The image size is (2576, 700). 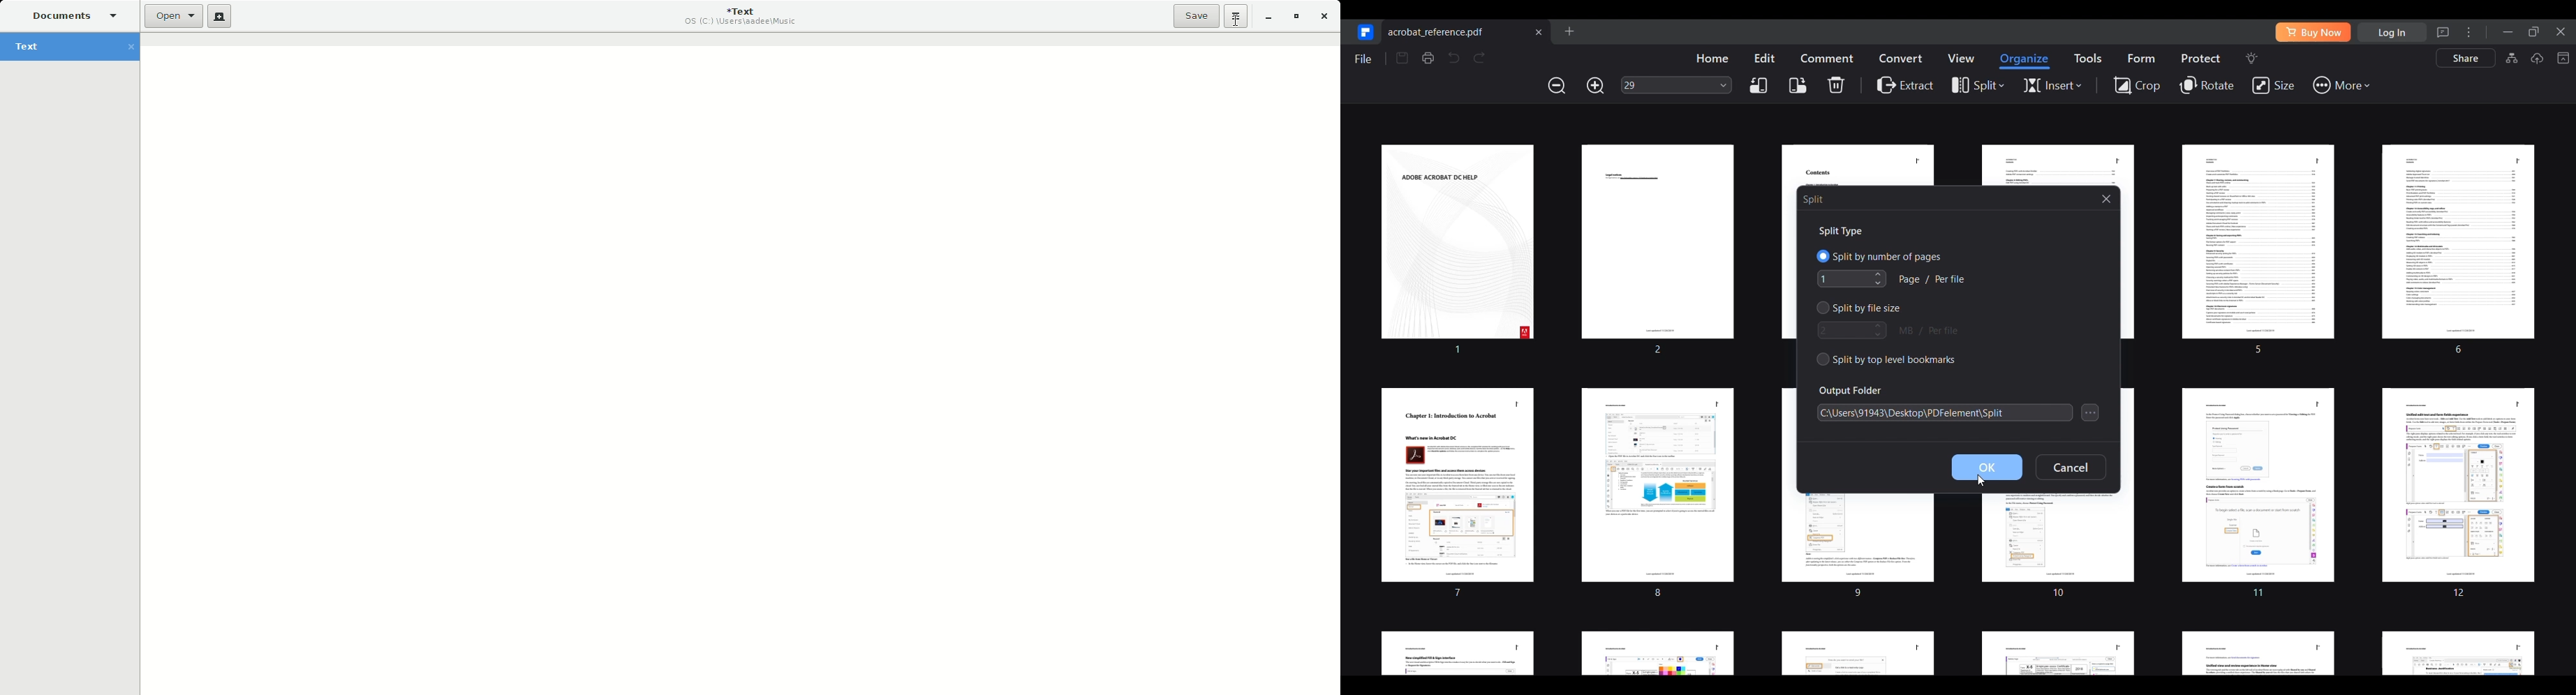 I want to click on Ok, so click(x=1987, y=467).